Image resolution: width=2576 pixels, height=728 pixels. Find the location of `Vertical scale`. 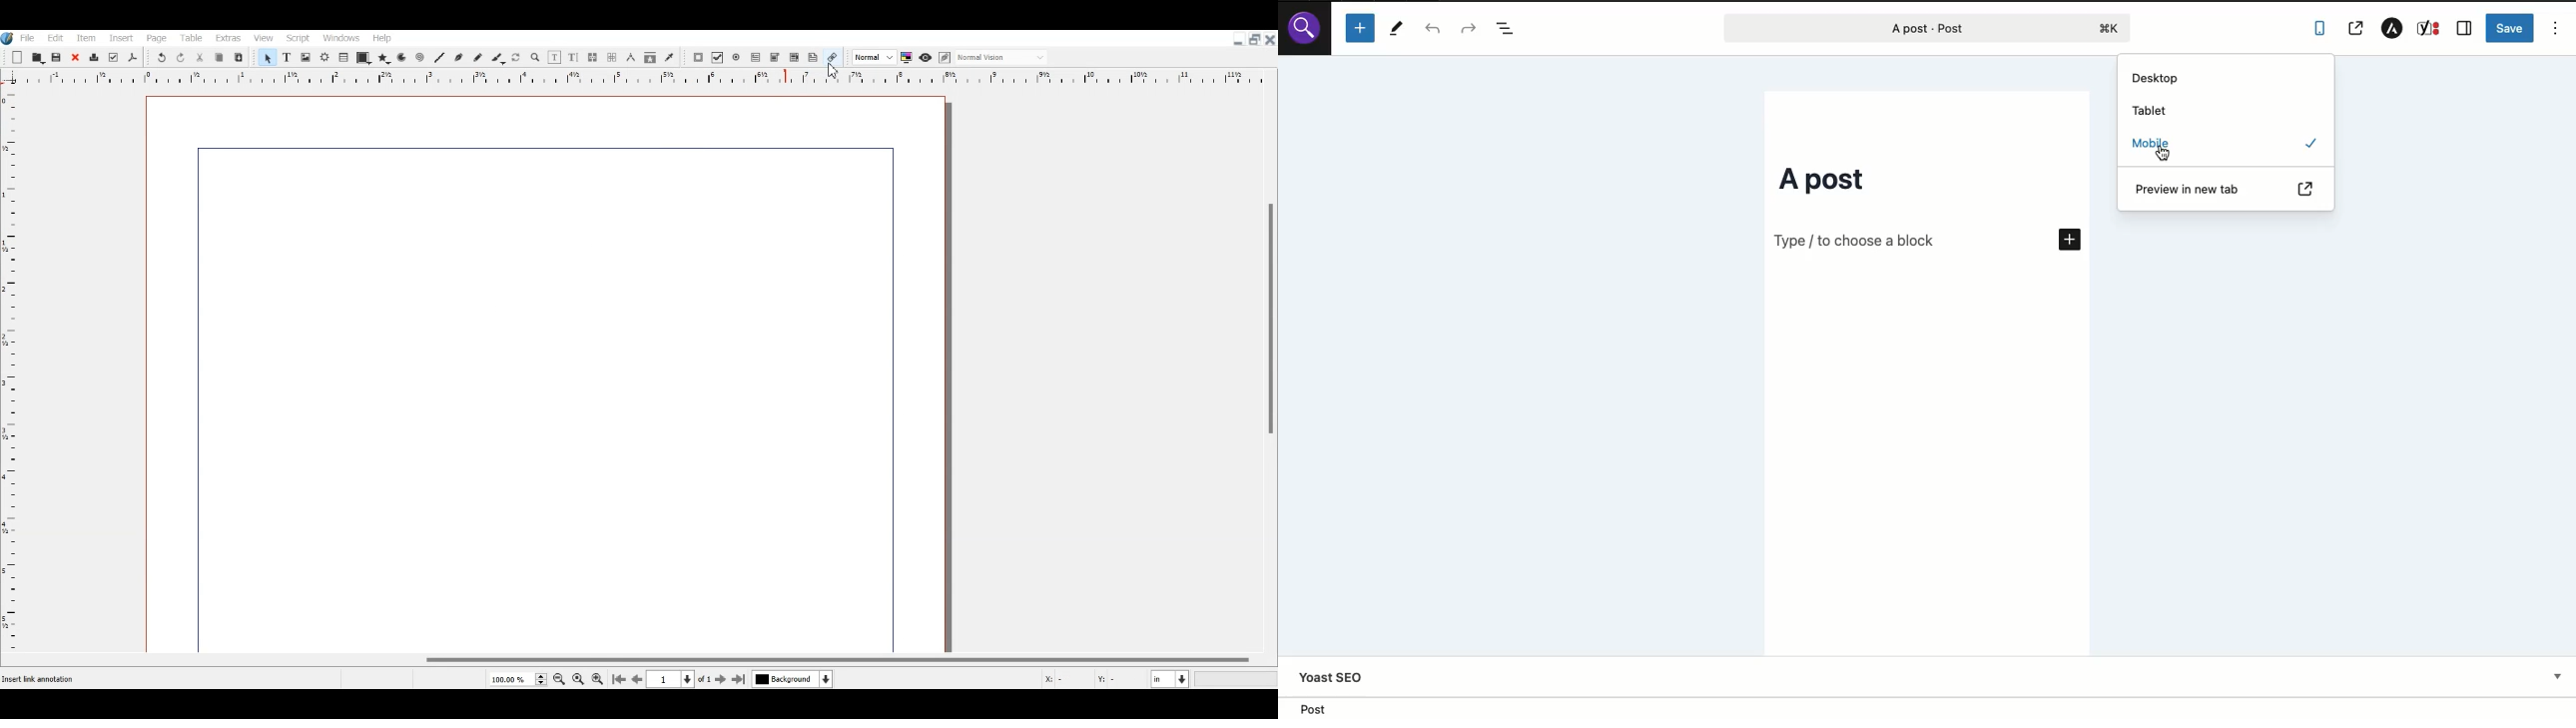

Vertical scale is located at coordinates (627, 79).